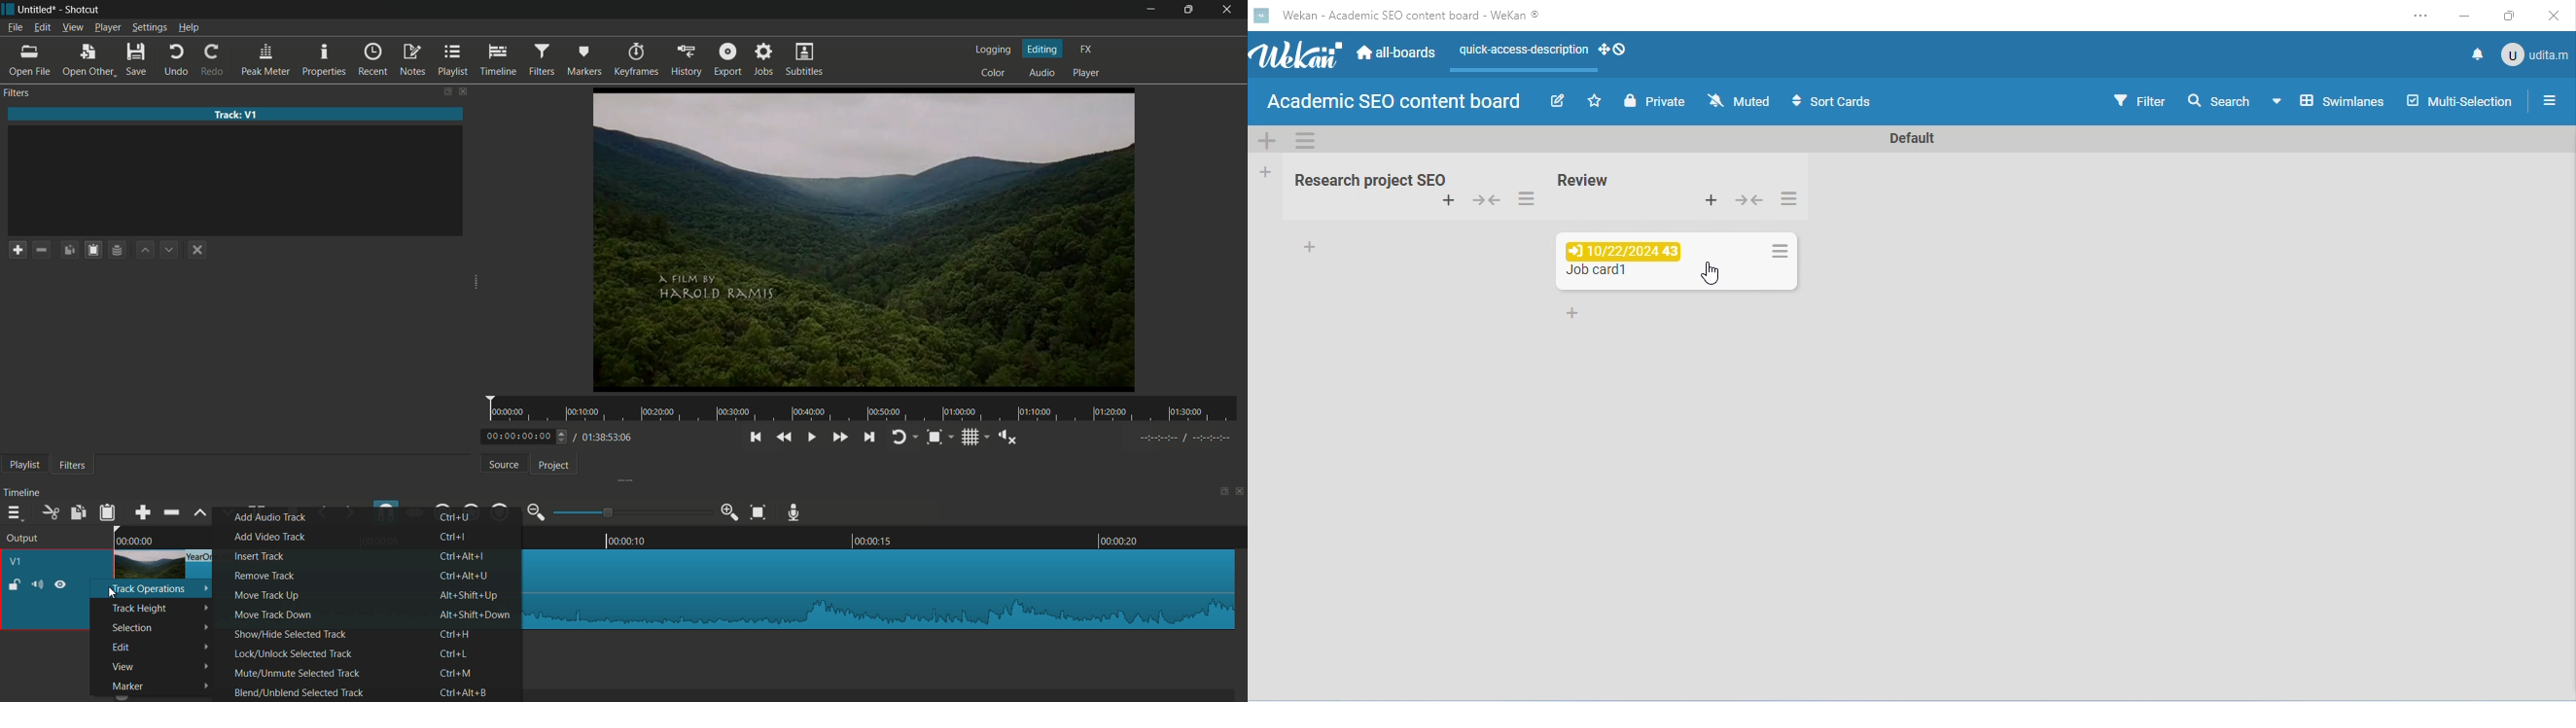 This screenshot has height=728, width=2576. What do you see at coordinates (299, 692) in the screenshot?
I see `blend/unblend selected track` at bounding box center [299, 692].